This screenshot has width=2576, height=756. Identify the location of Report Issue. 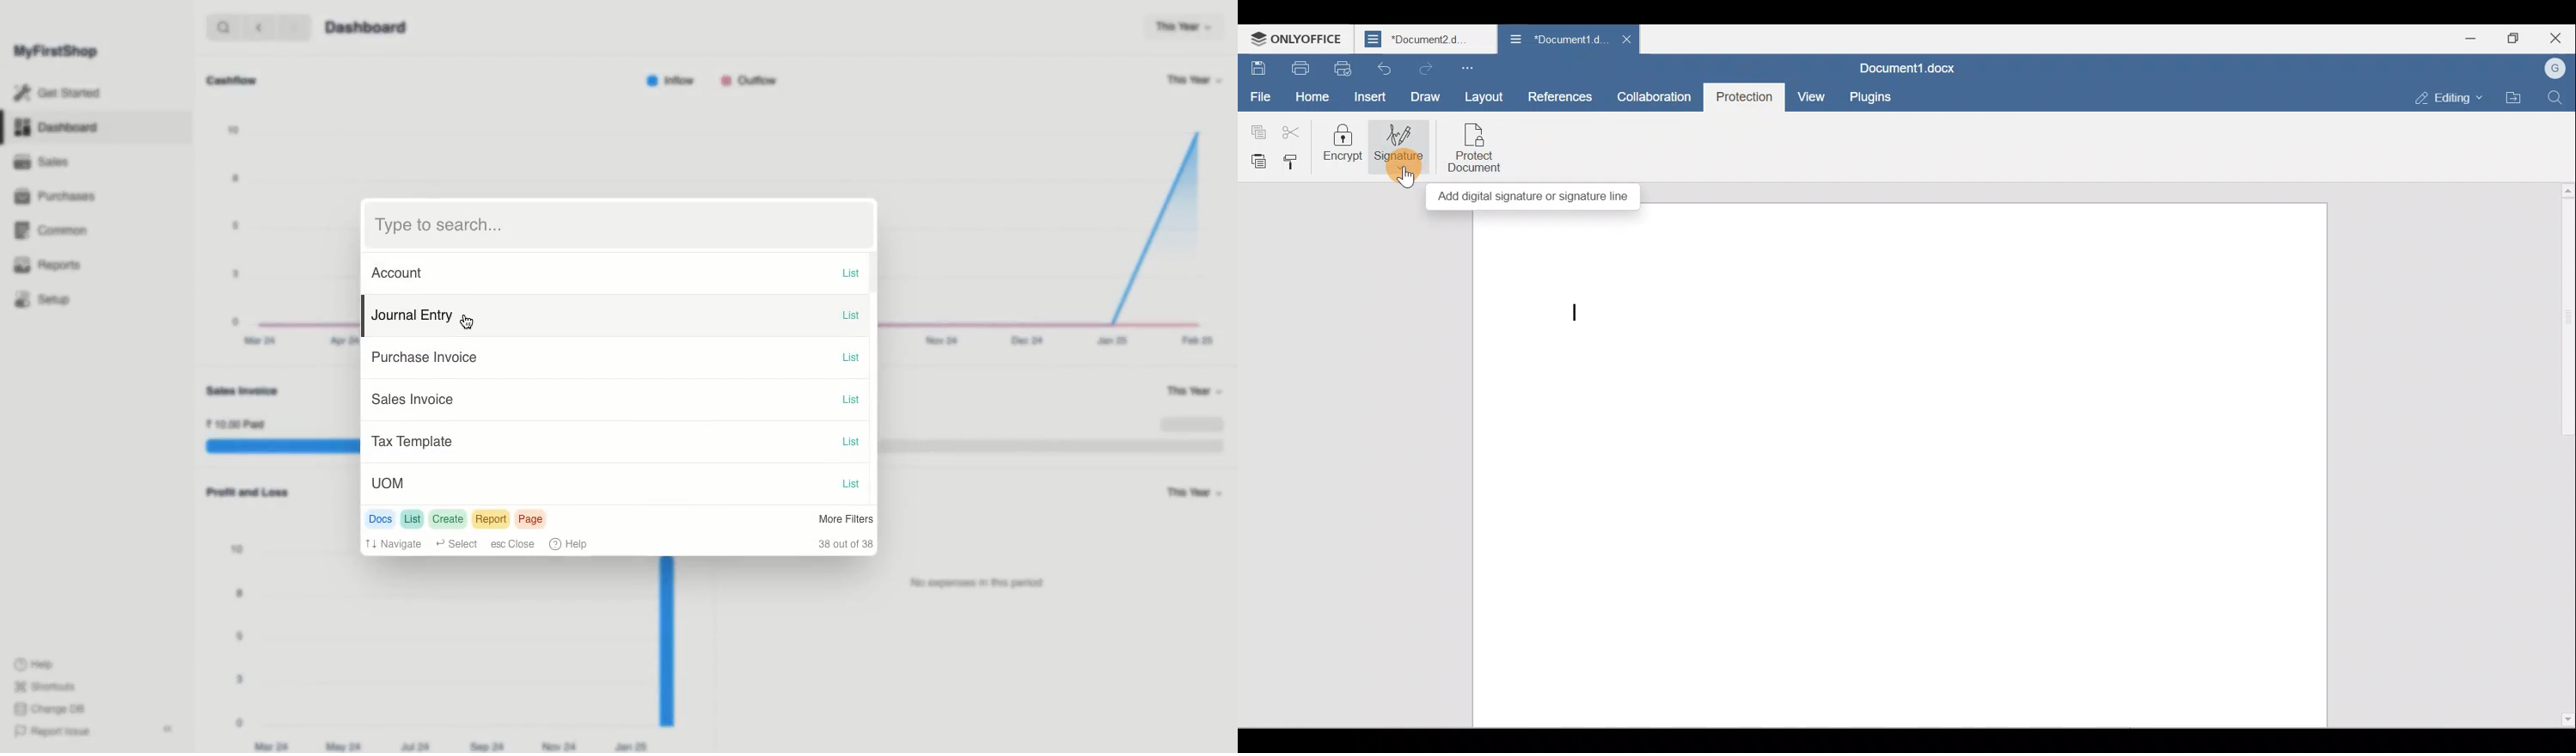
(51, 732).